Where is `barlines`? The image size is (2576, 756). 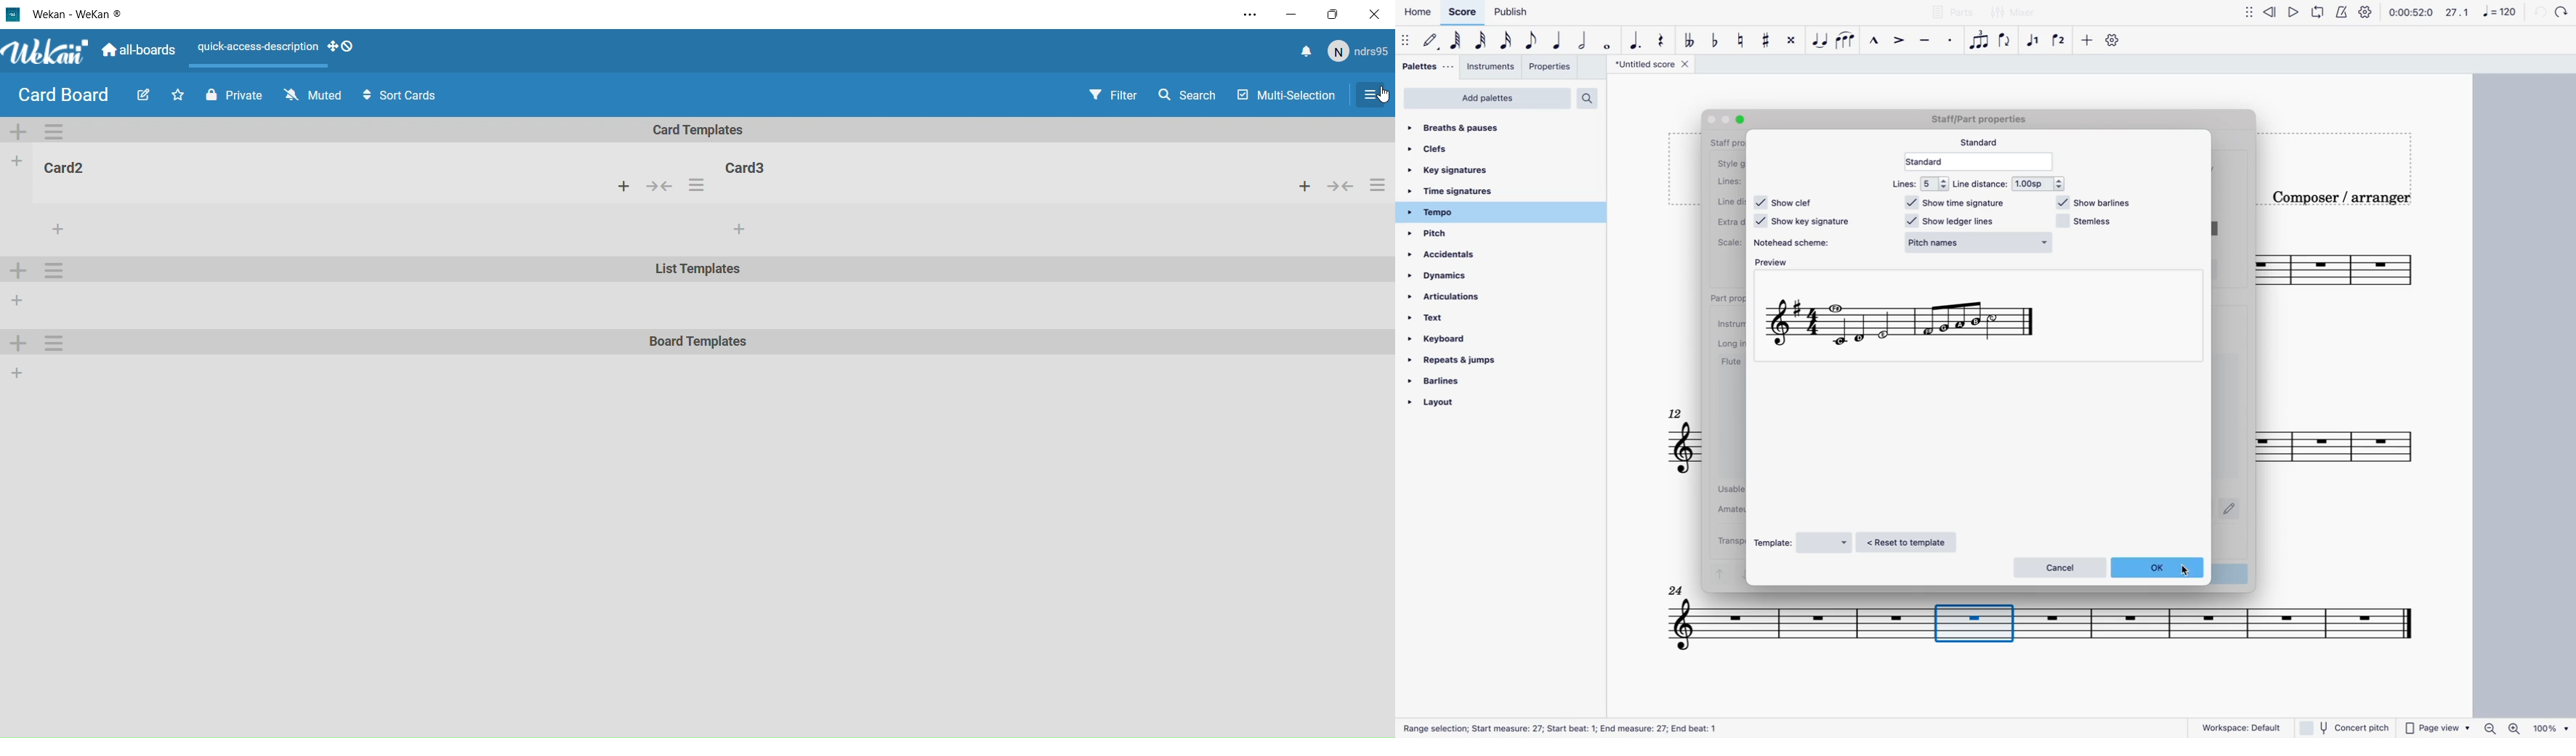
barlines is located at coordinates (1483, 381).